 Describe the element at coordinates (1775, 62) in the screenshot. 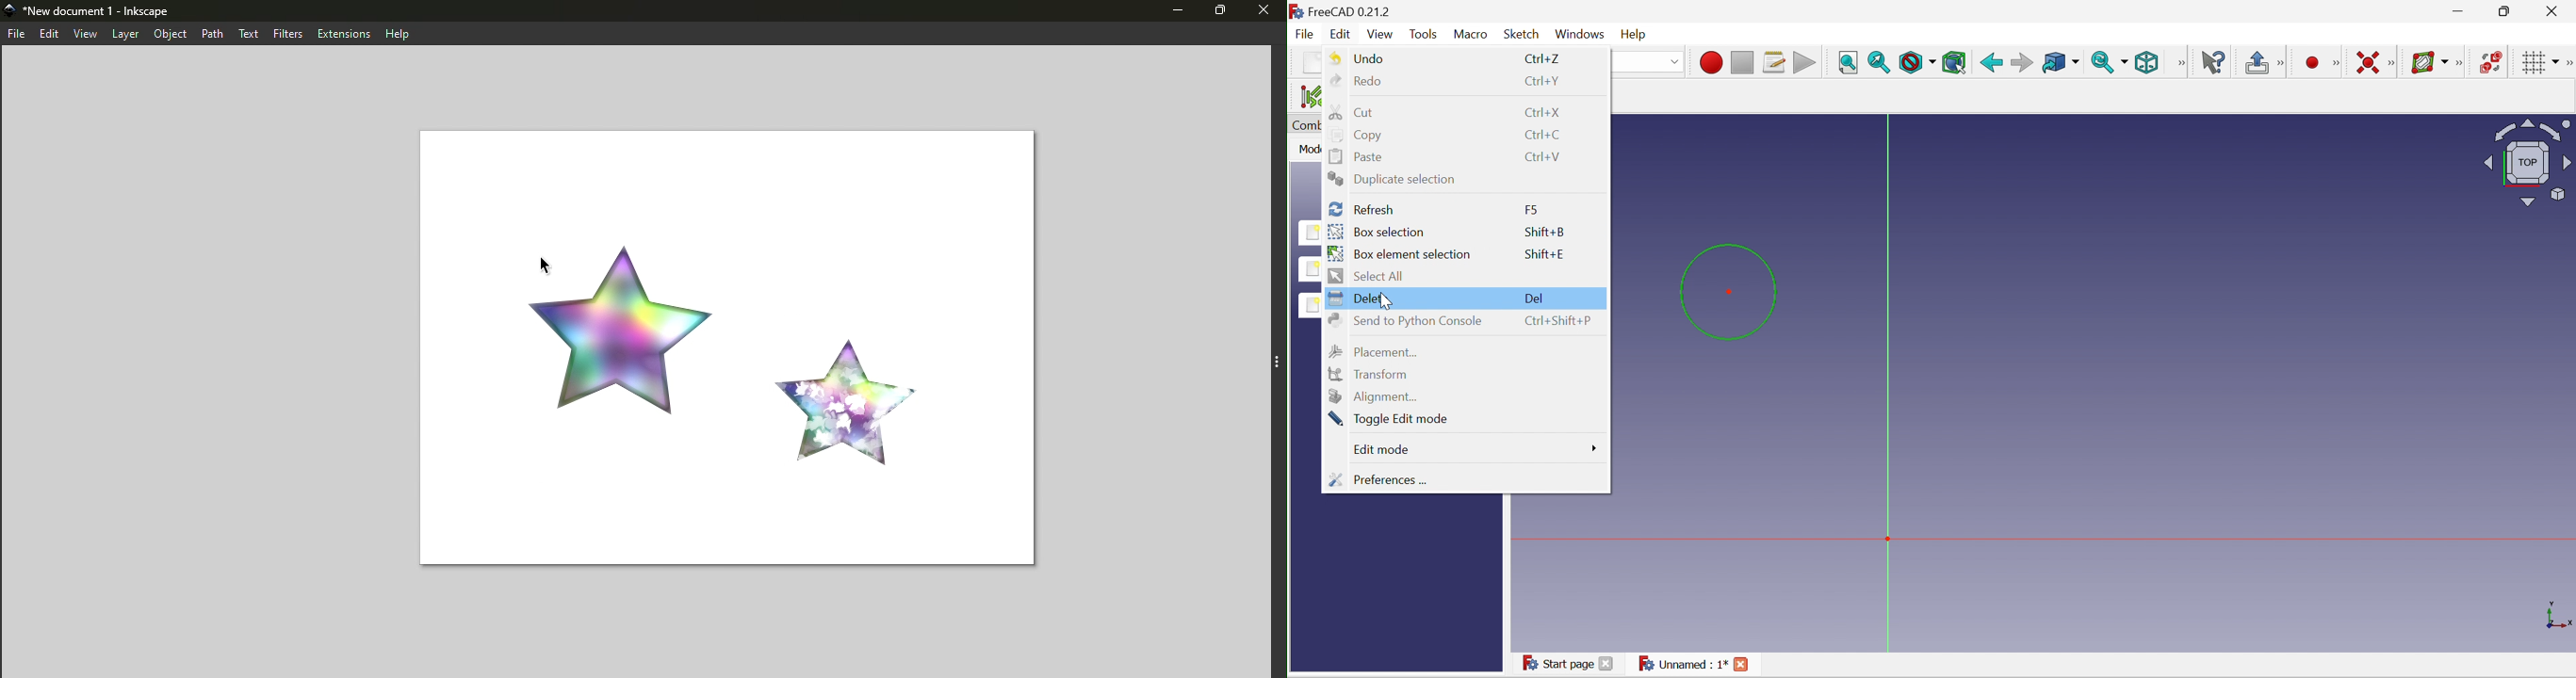

I see `Macros` at that location.